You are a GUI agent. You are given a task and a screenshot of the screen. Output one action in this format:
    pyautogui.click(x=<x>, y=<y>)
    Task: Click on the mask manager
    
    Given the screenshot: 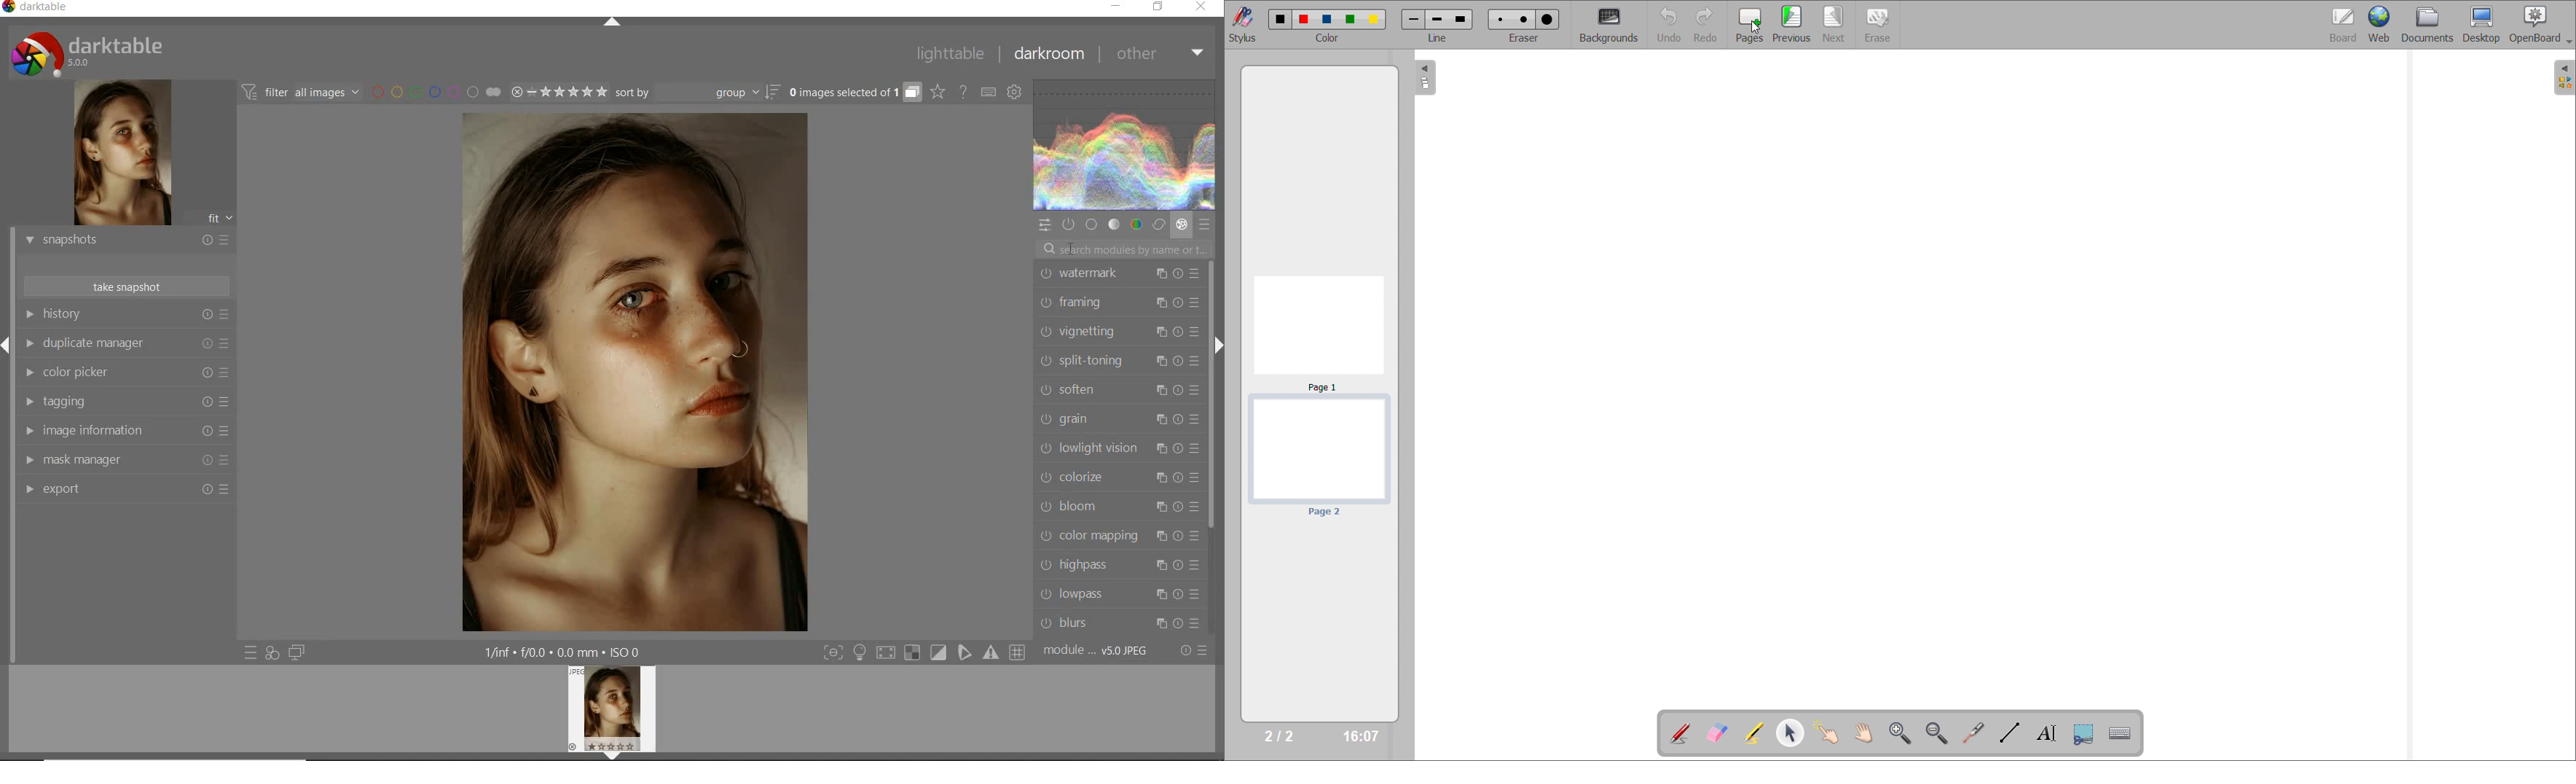 What is the action you would take?
    pyautogui.click(x=129, y=460)
    